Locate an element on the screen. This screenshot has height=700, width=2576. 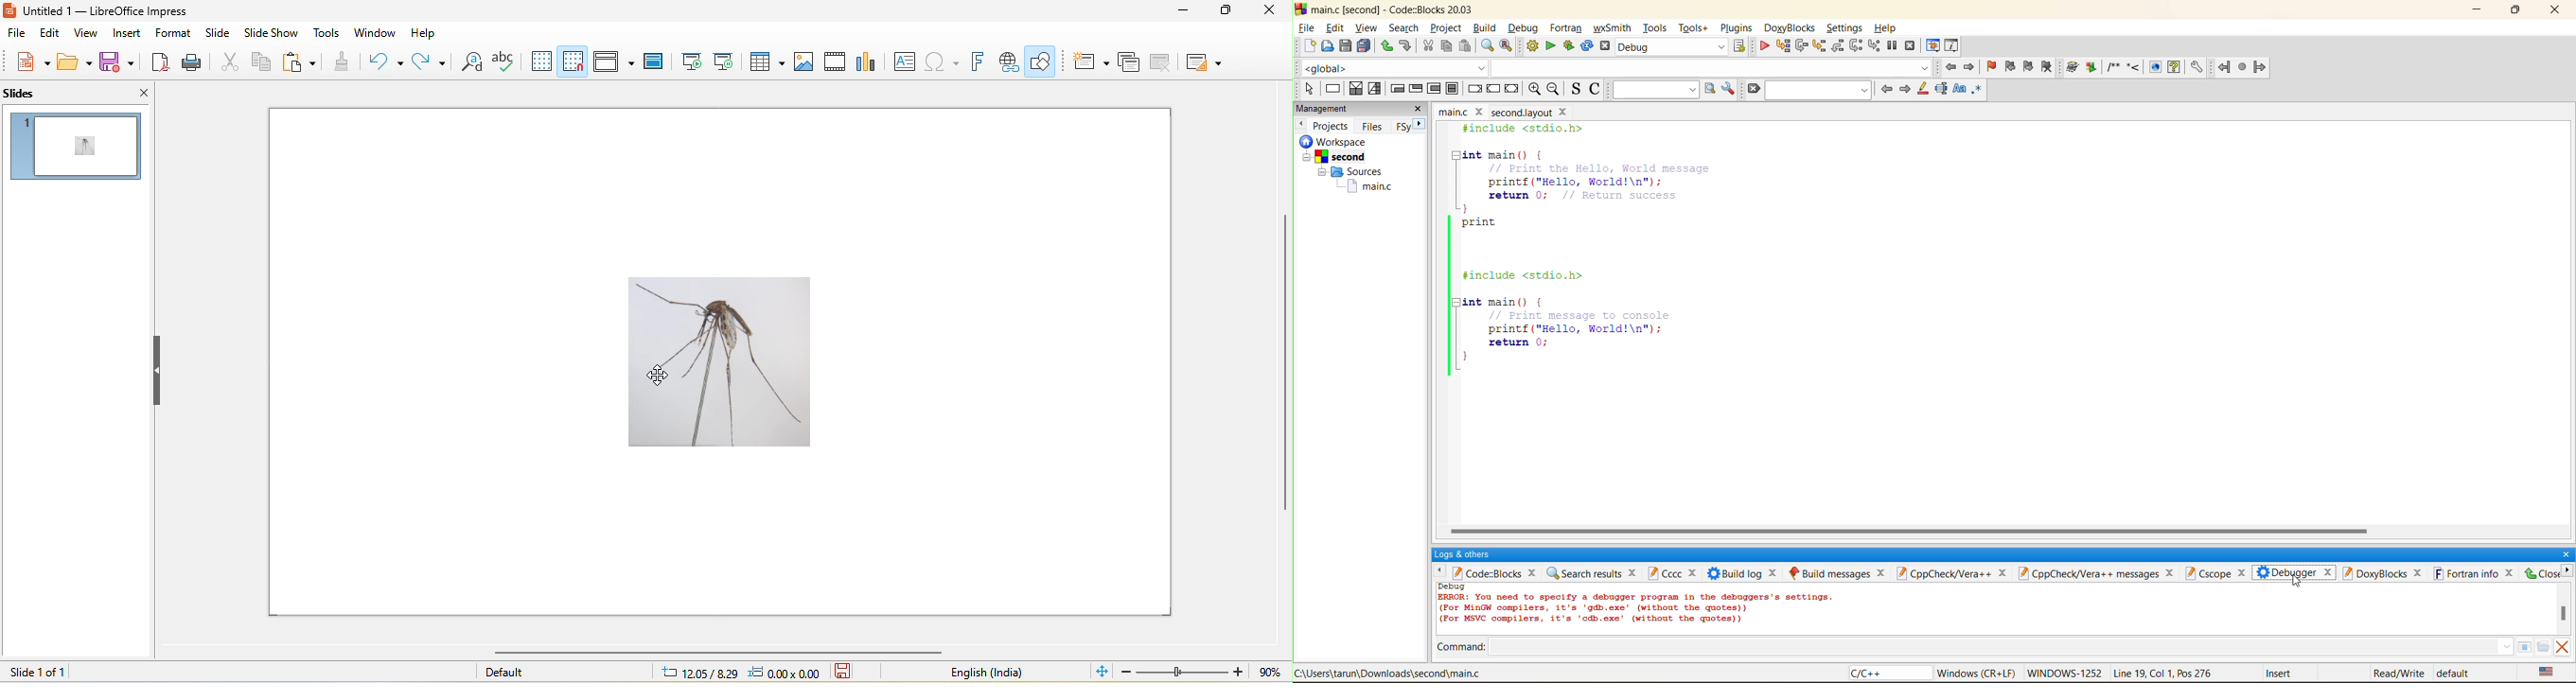
zoom out is located at coordinates (1553, 90).